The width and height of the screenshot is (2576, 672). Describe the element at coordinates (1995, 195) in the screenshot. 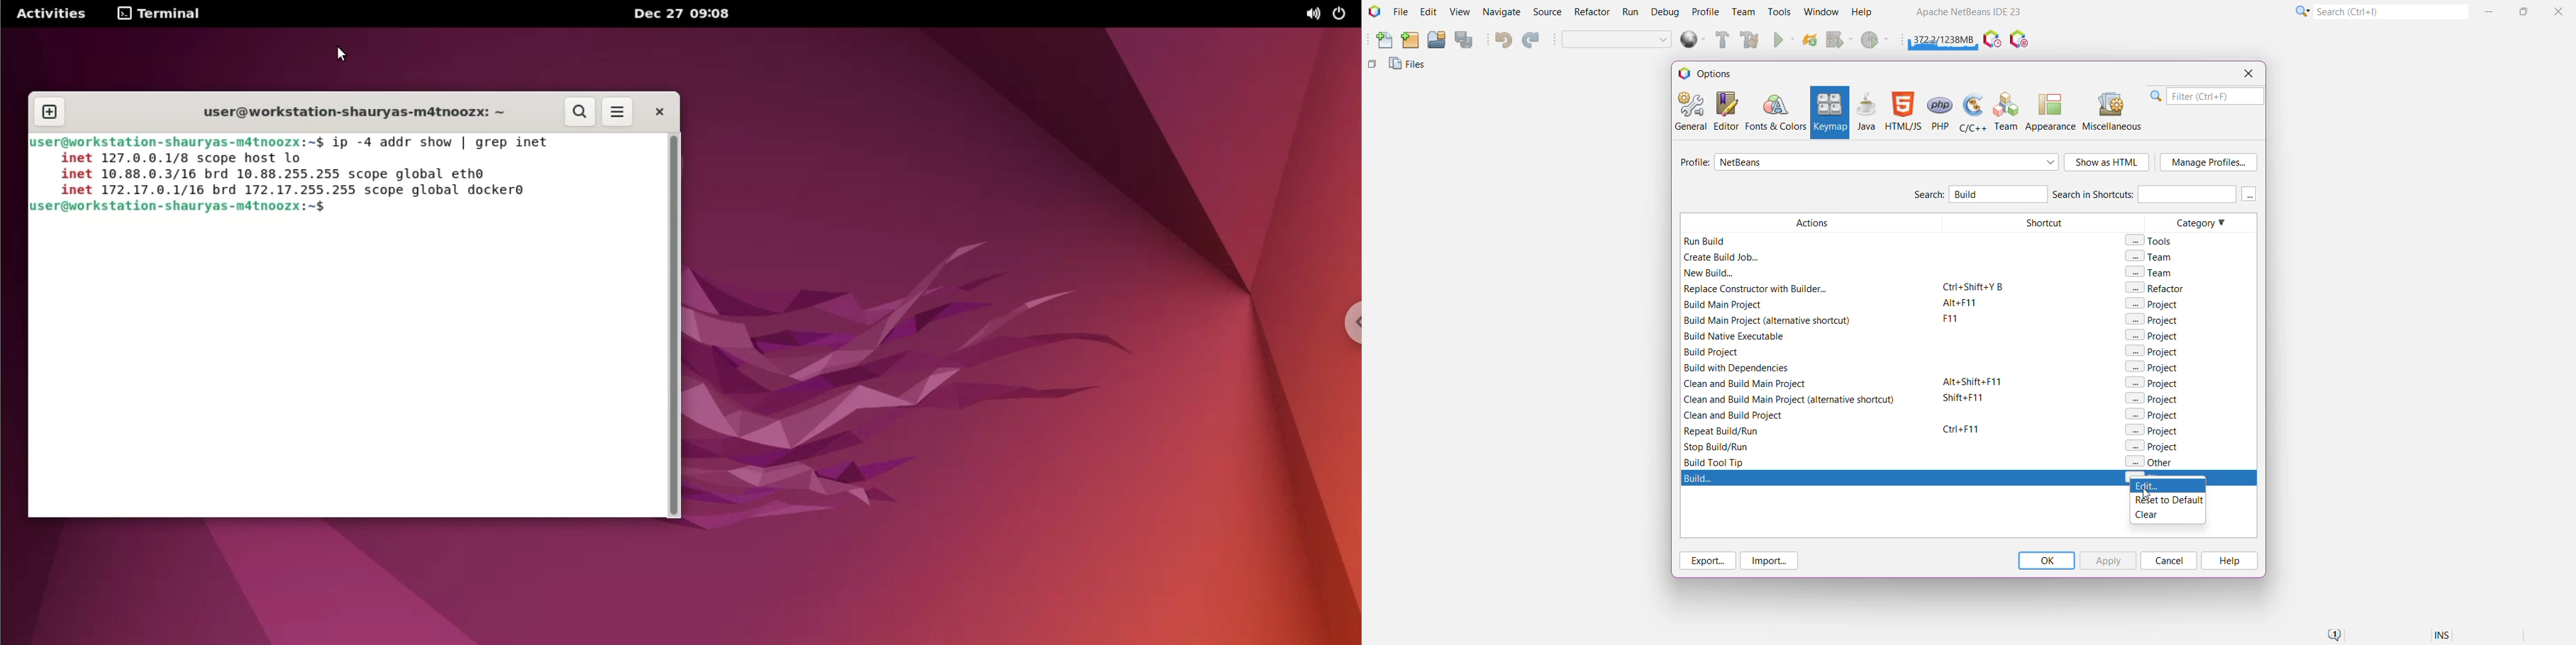

I see `Type 'Build' to search for Build Action` at that location.